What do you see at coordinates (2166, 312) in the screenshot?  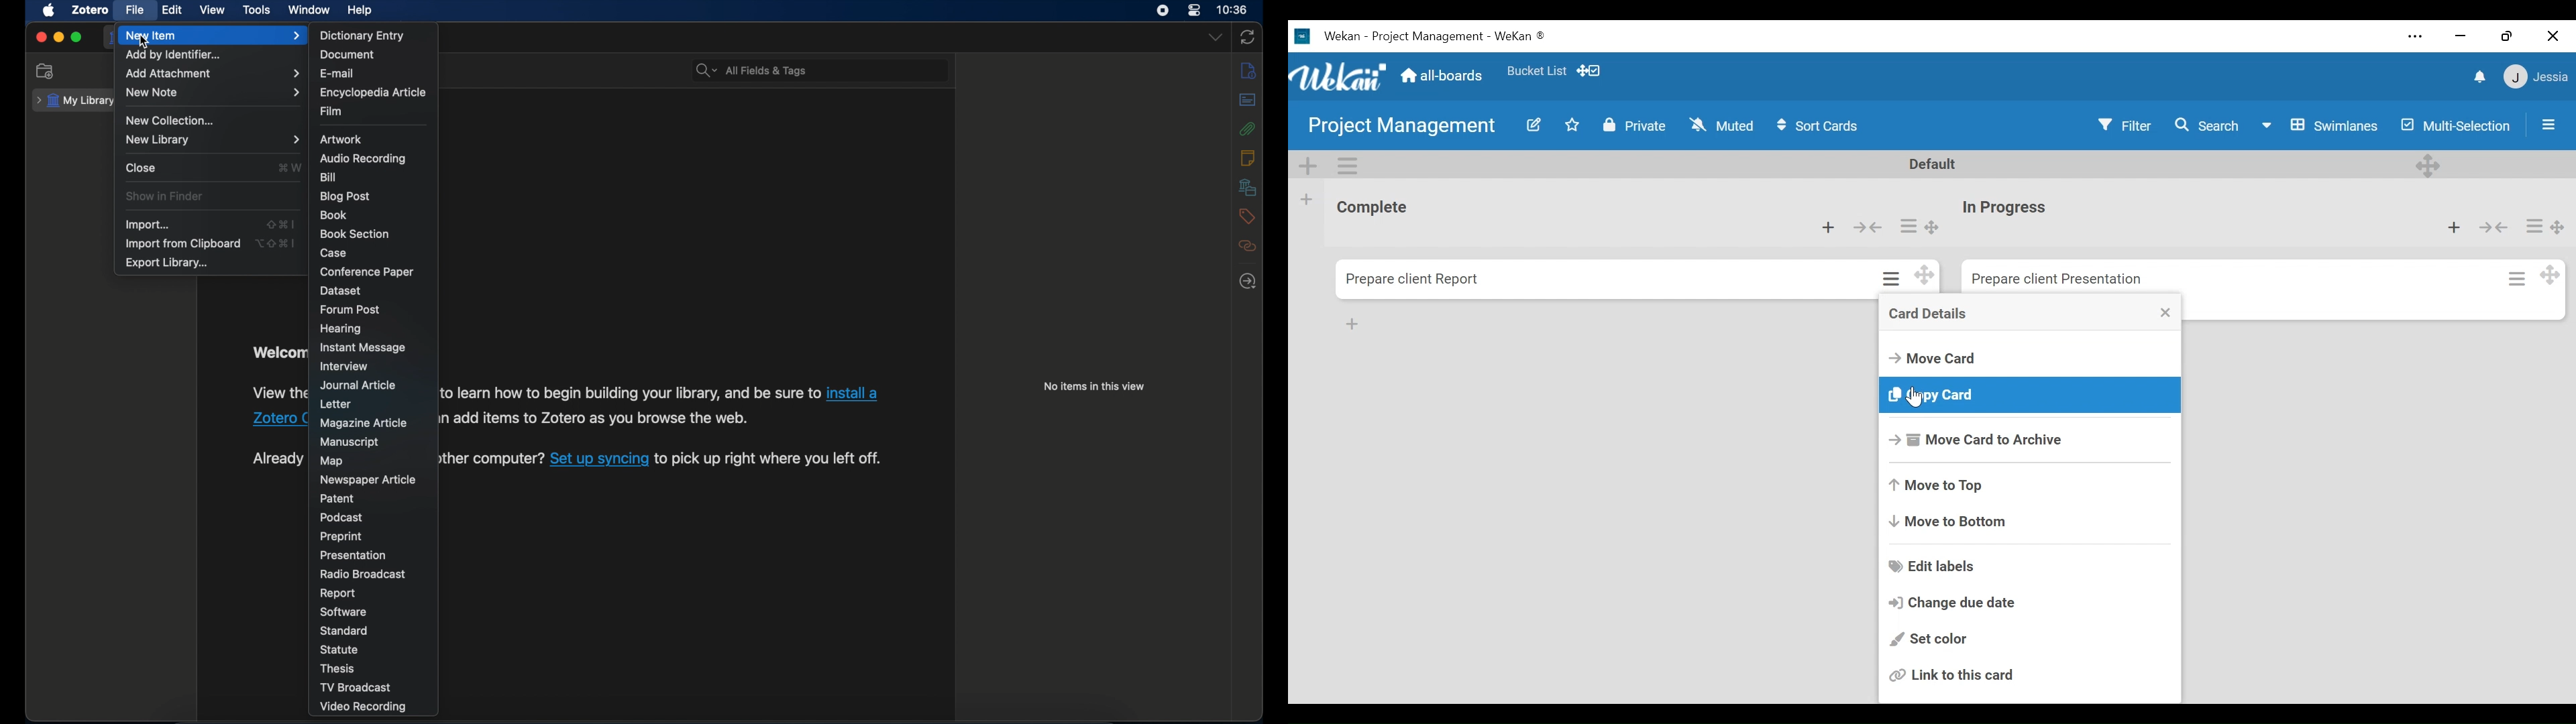 I see `Close` at bounding box center [2166, 312].